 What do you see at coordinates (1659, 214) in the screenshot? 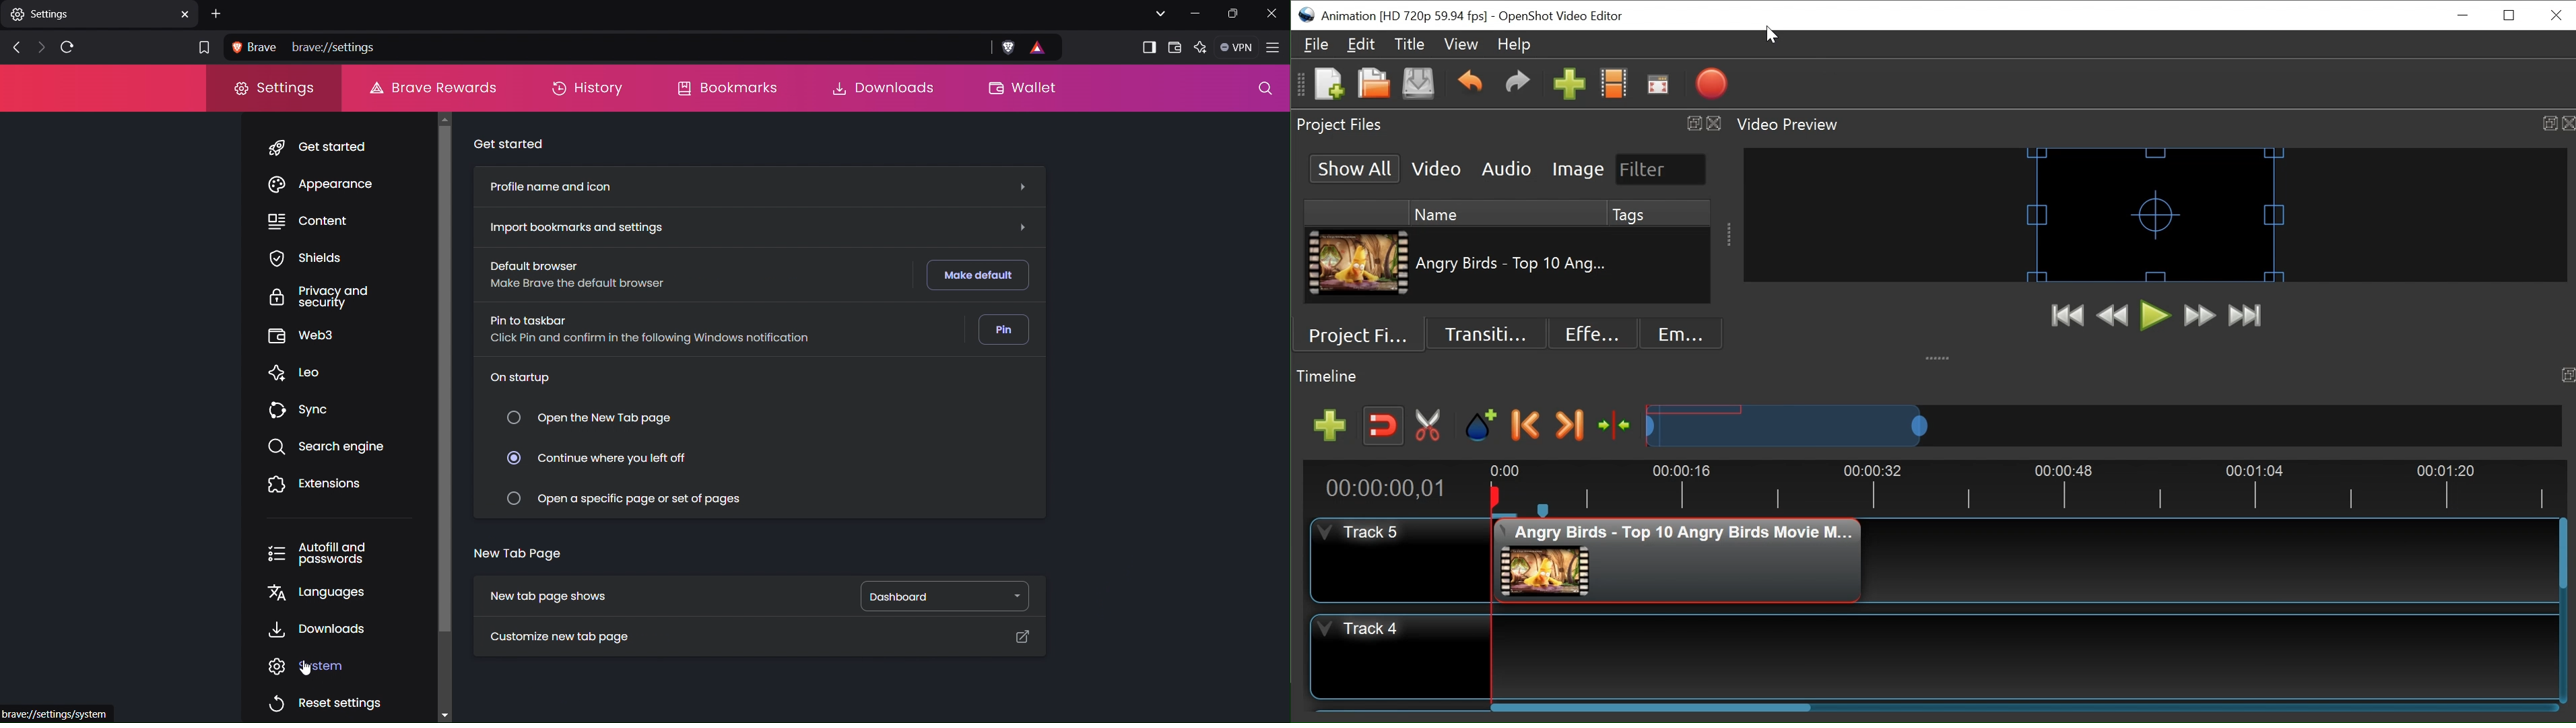
I see `Tags` at bounding box center [1659, 214].